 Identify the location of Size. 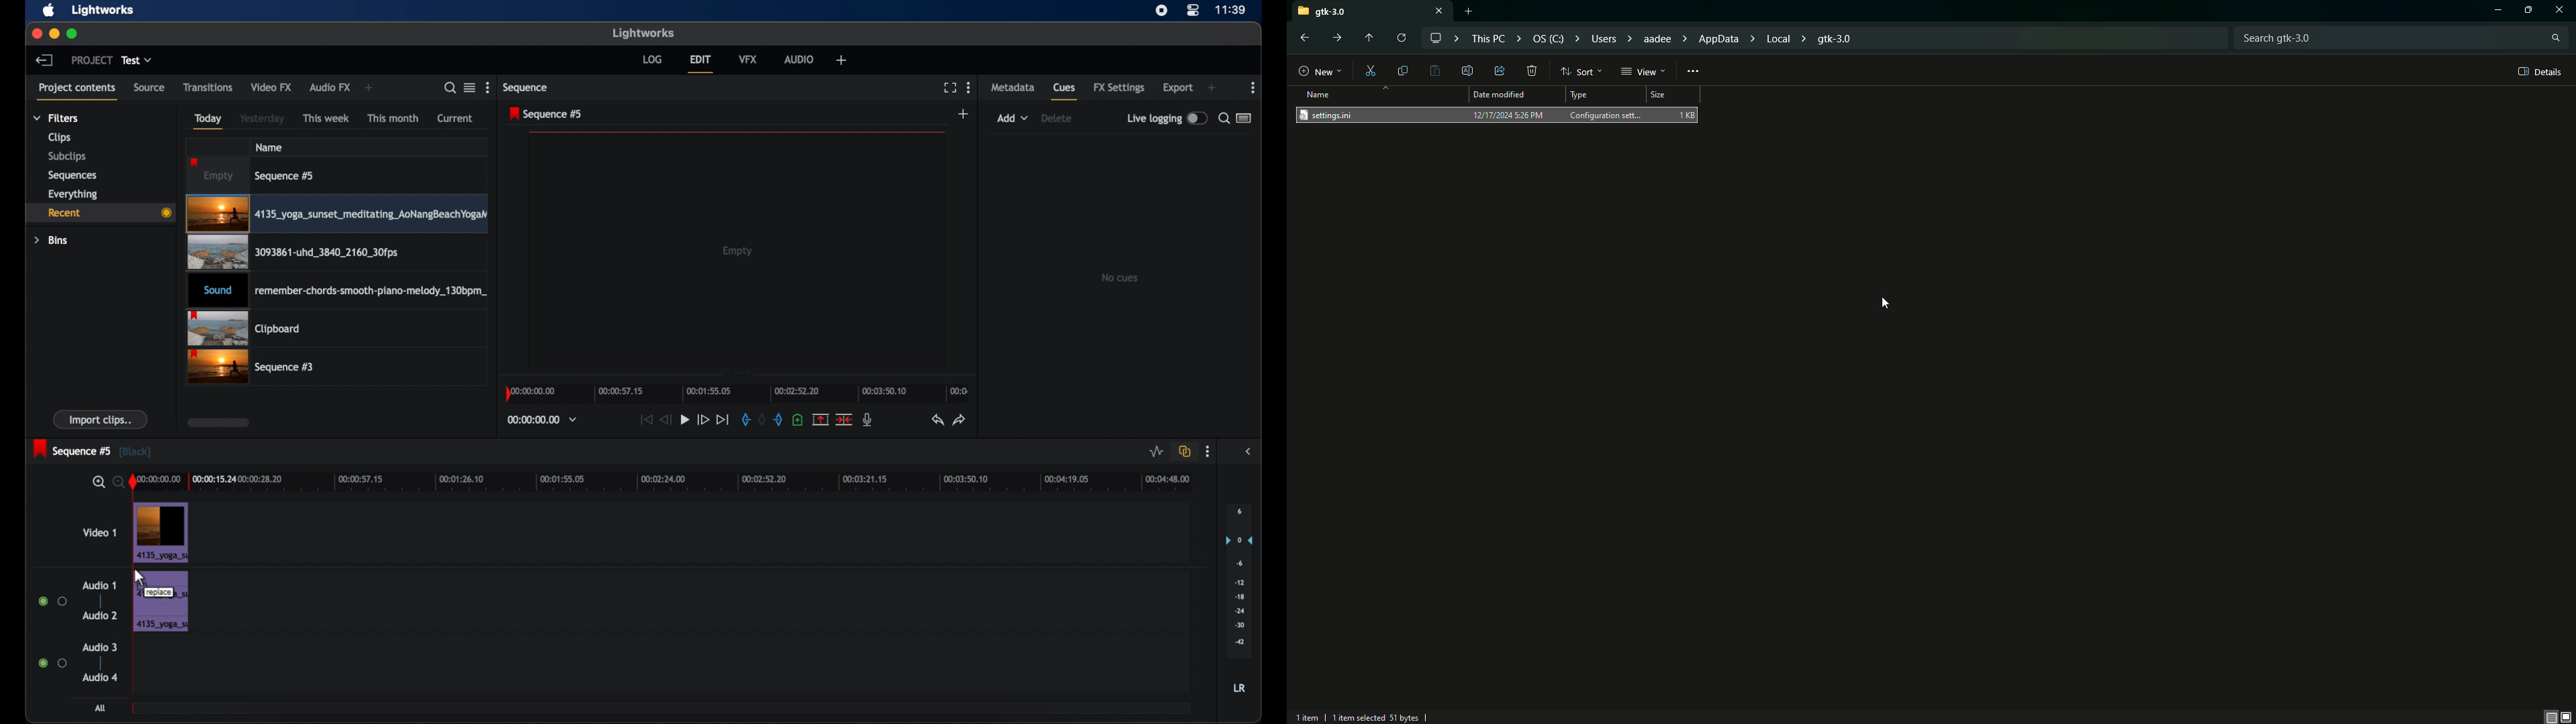
(1671, 97).